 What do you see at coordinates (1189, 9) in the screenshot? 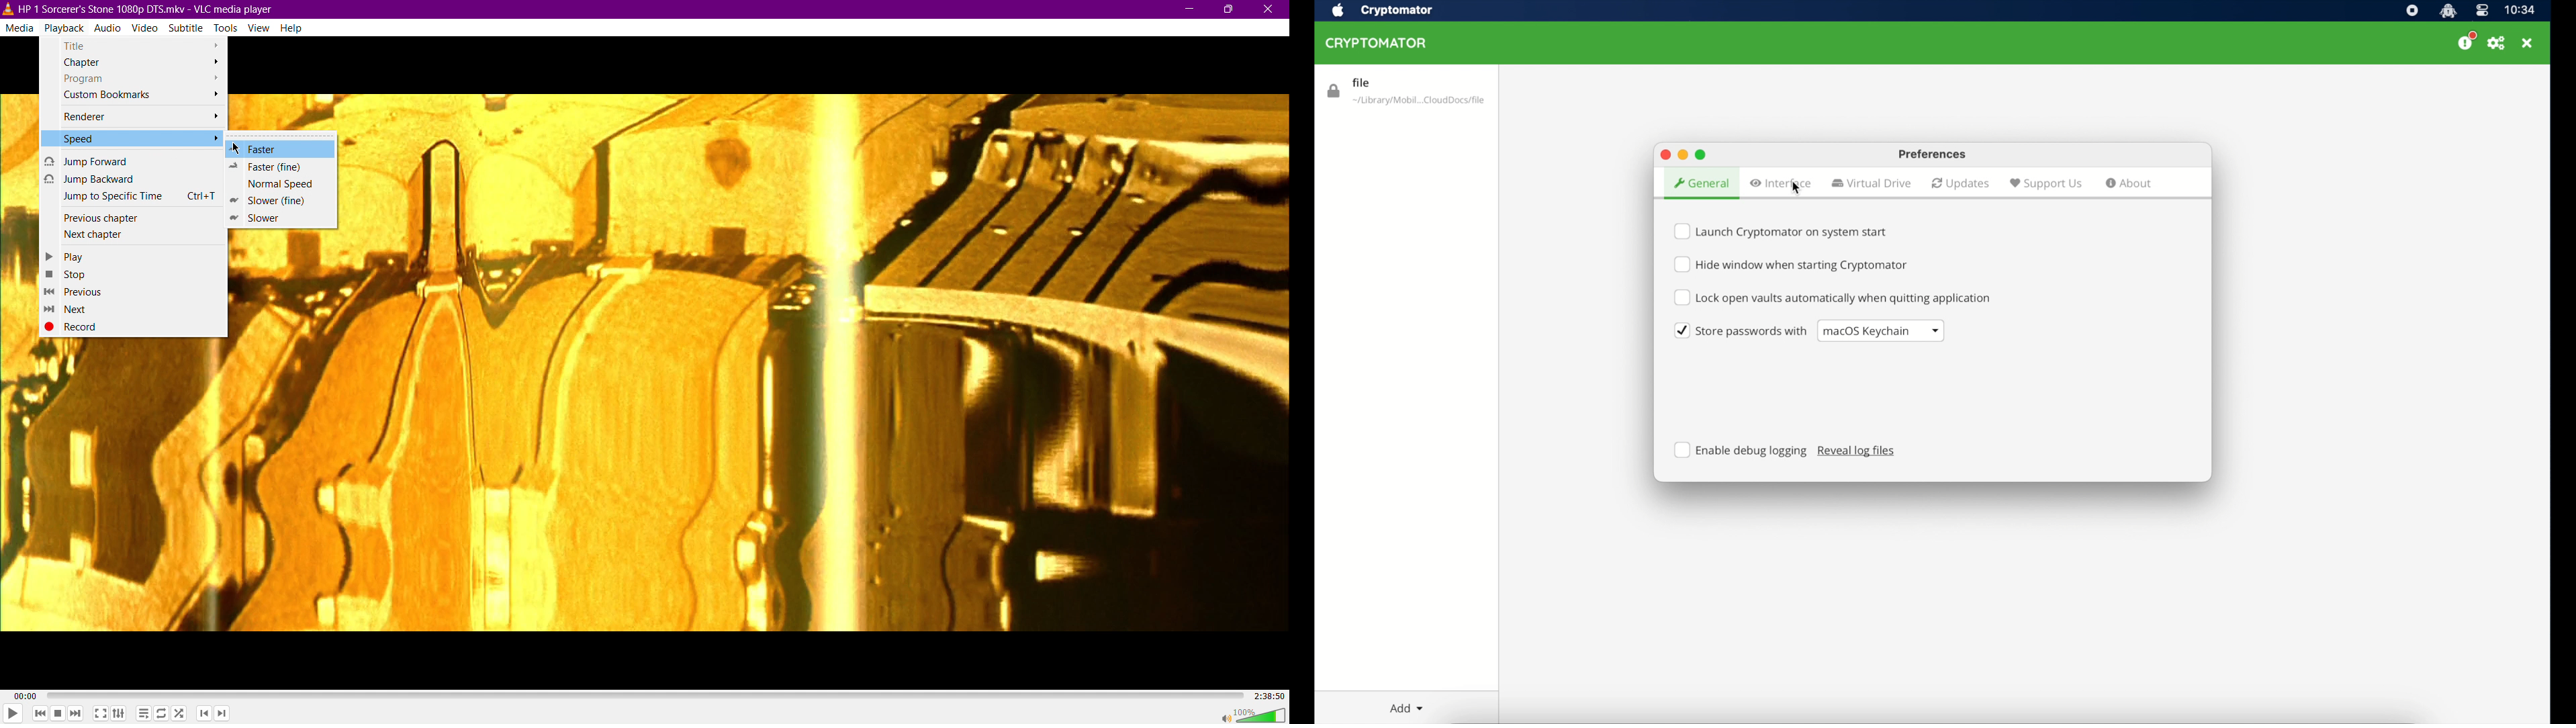
I see `Minimize` at bounding box center [1189, 9].